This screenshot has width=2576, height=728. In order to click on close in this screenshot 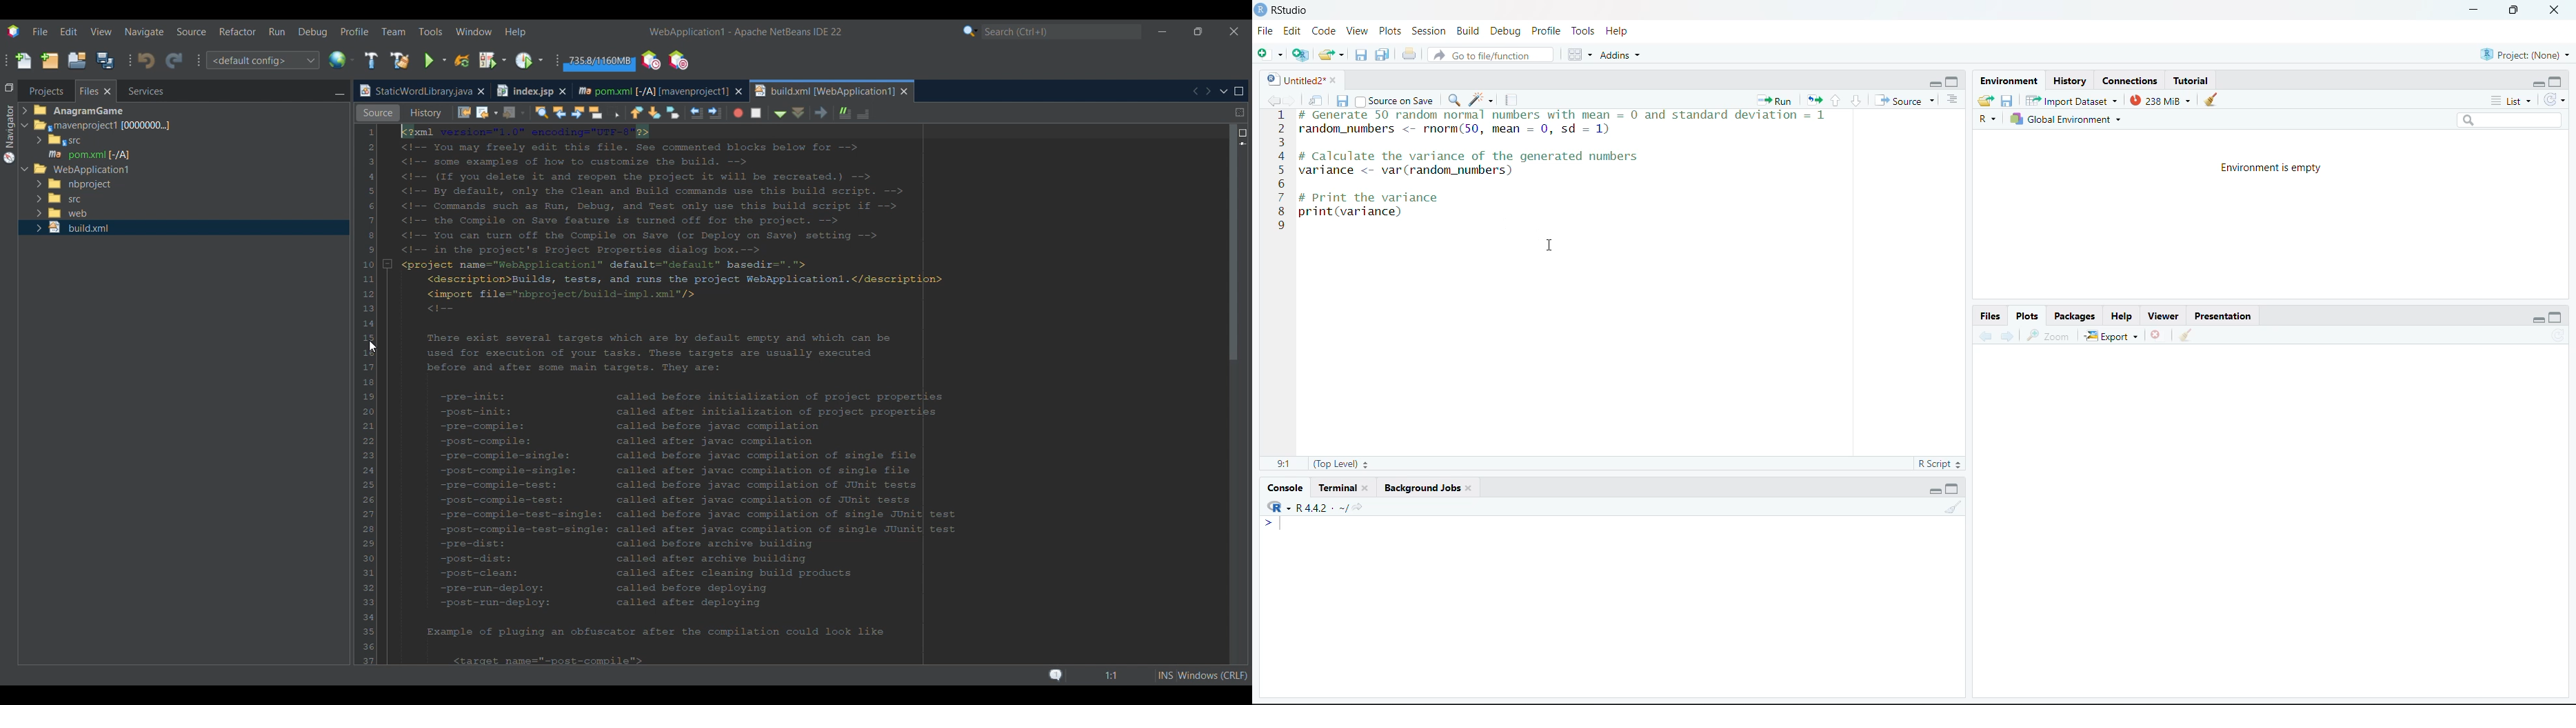, I will do `click(2555, 10)`.